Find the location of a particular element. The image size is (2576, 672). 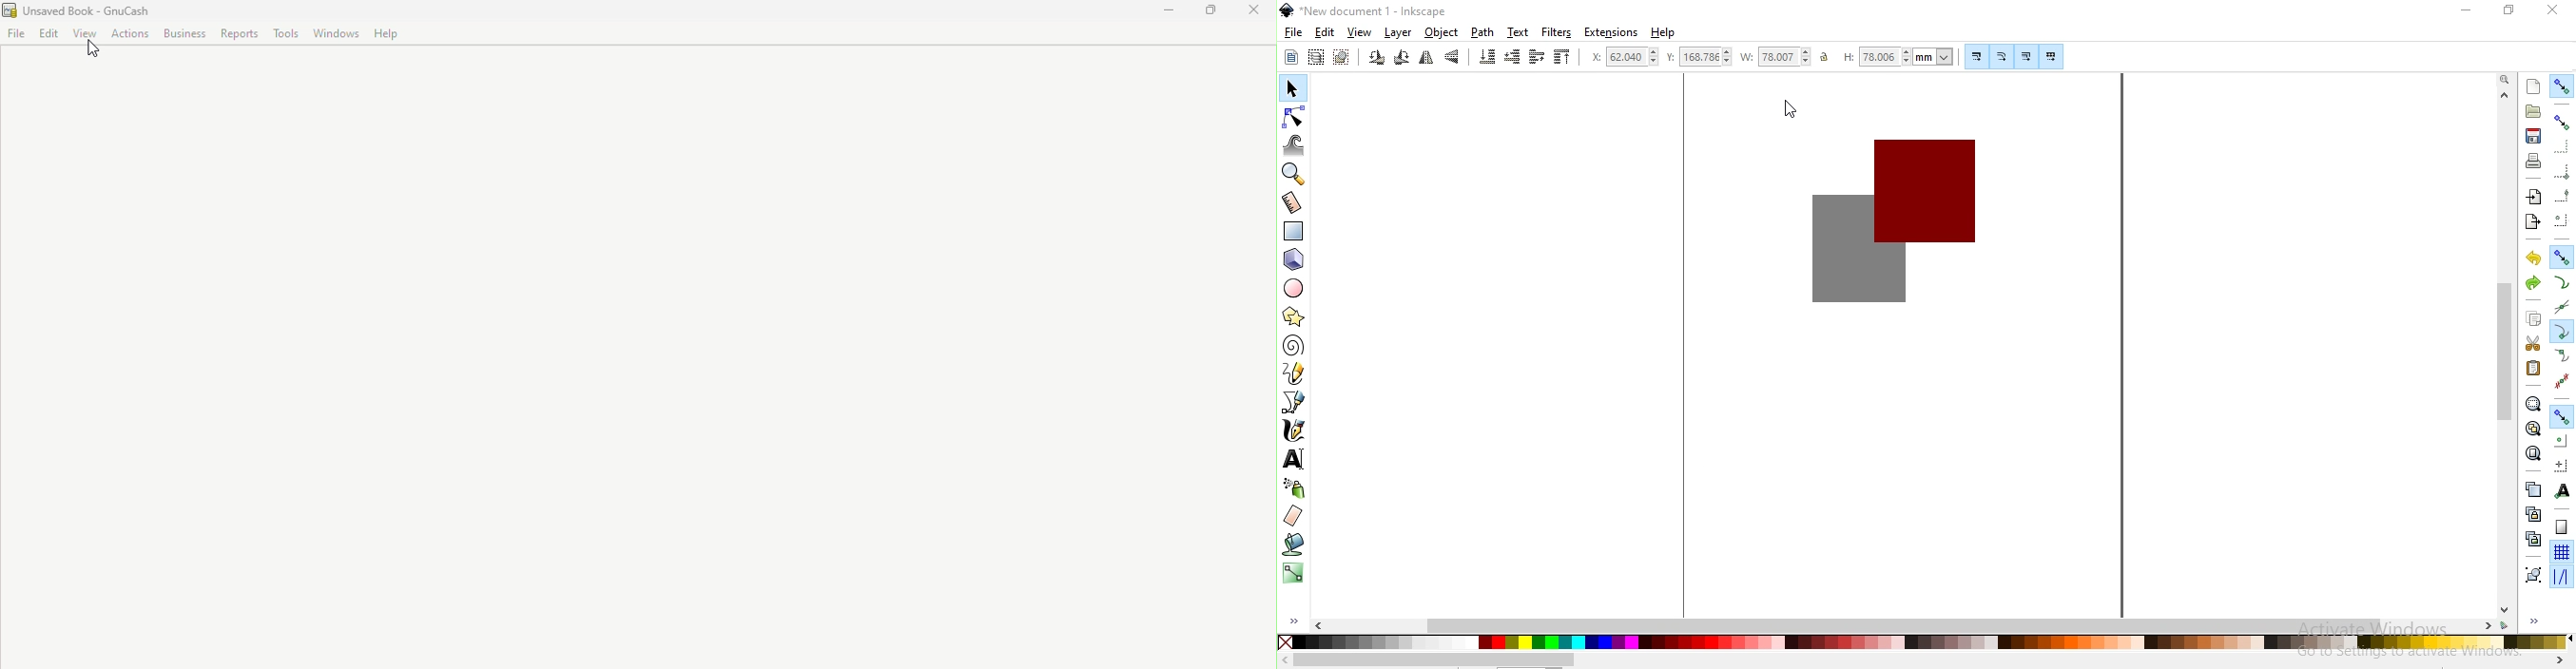

create 3d box is located at coordinates (1296, 259).